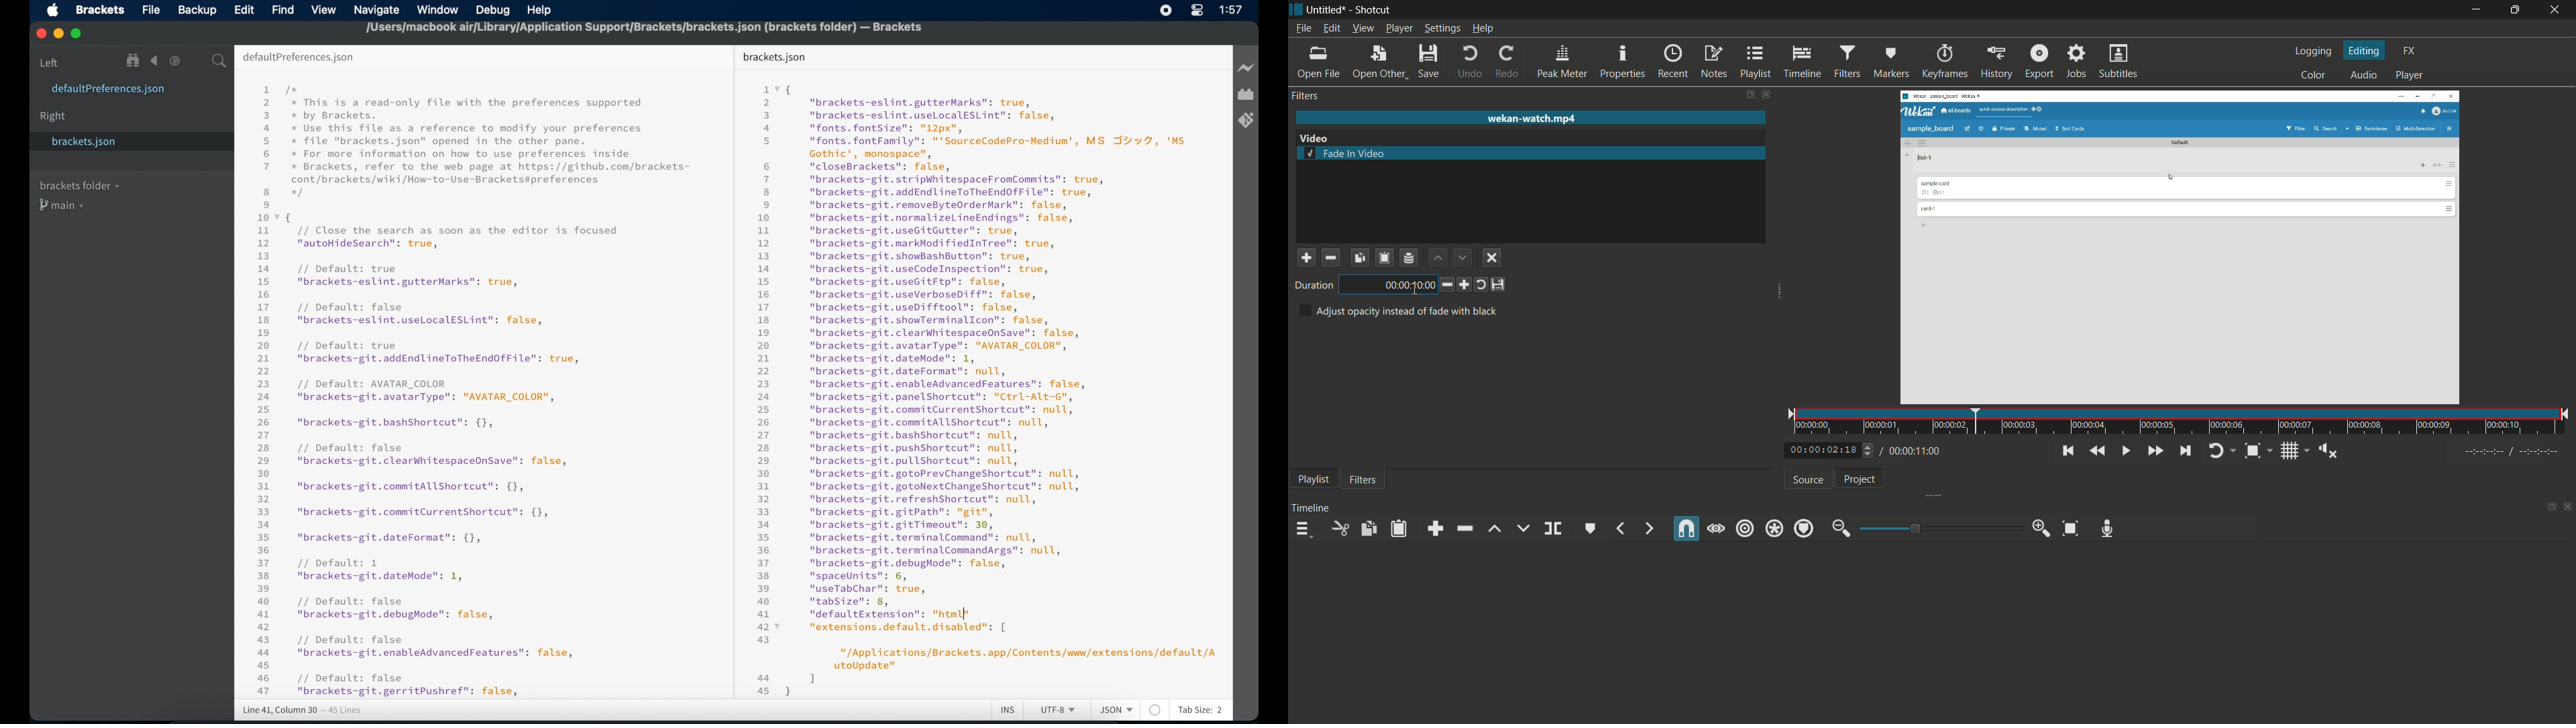  Describe the element at coordinates (101, 9) in the screenshot. I see `brackets` at that location.